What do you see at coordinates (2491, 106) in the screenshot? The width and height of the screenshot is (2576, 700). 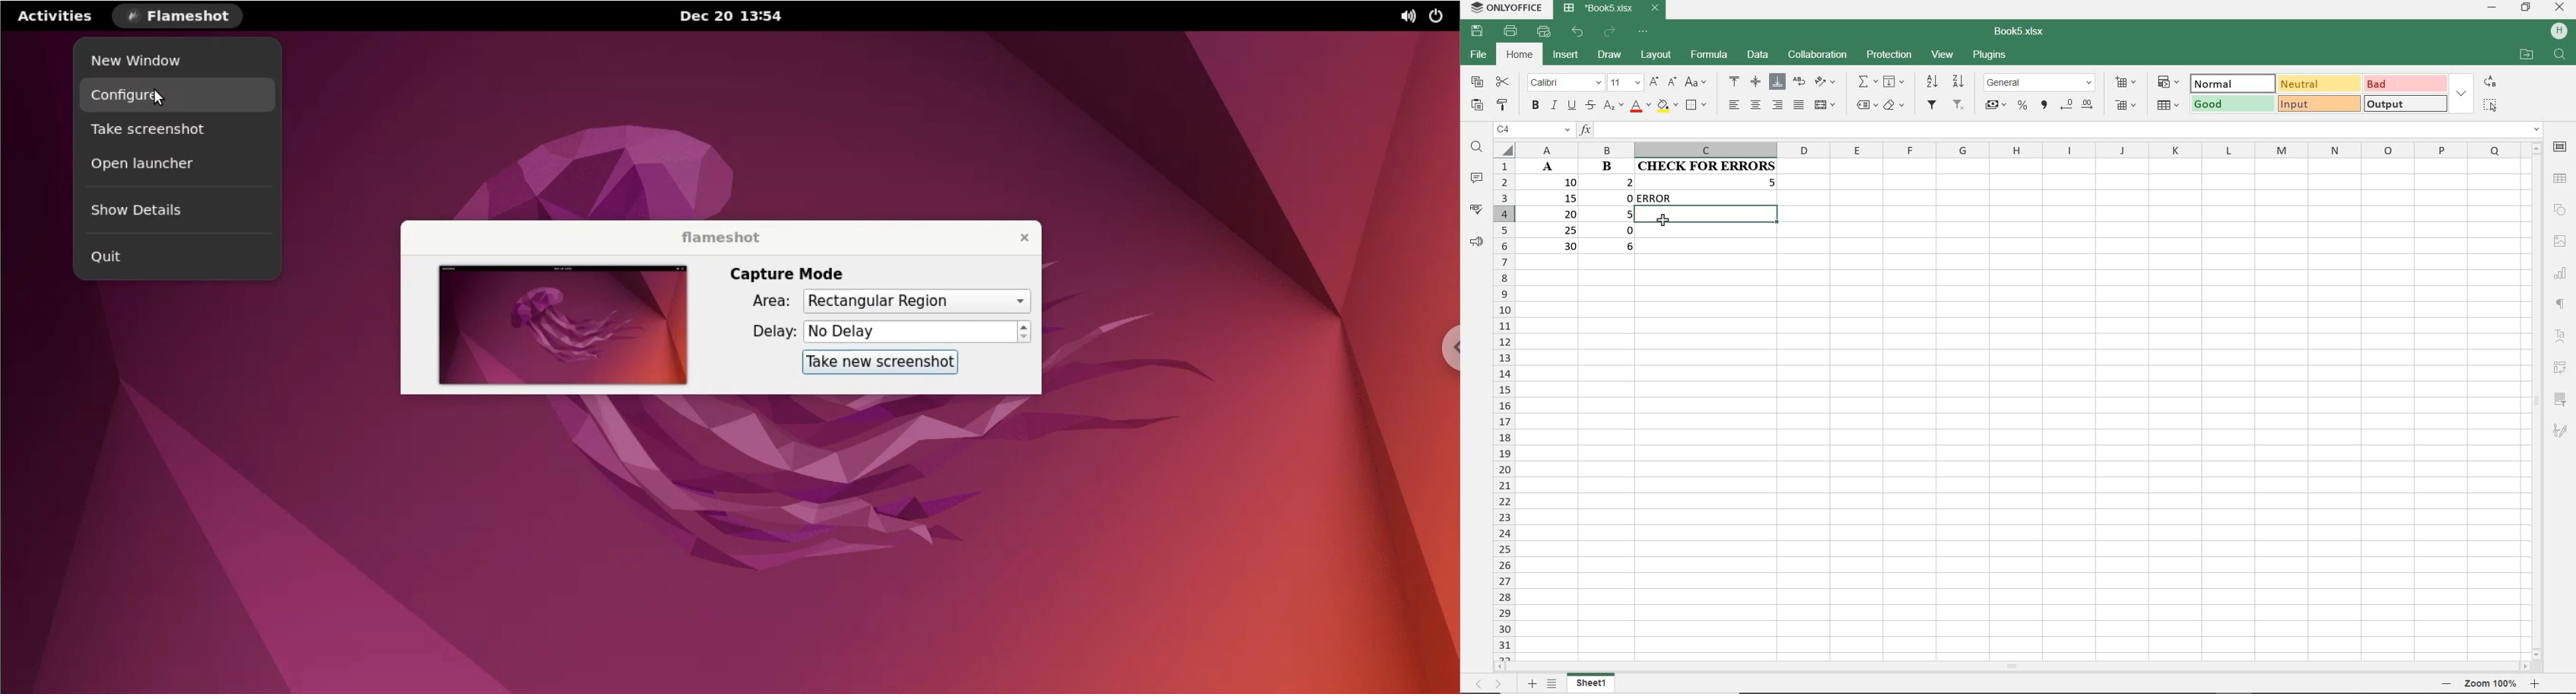 I see `SELECT ALL` at bounding box center [2491, 106].